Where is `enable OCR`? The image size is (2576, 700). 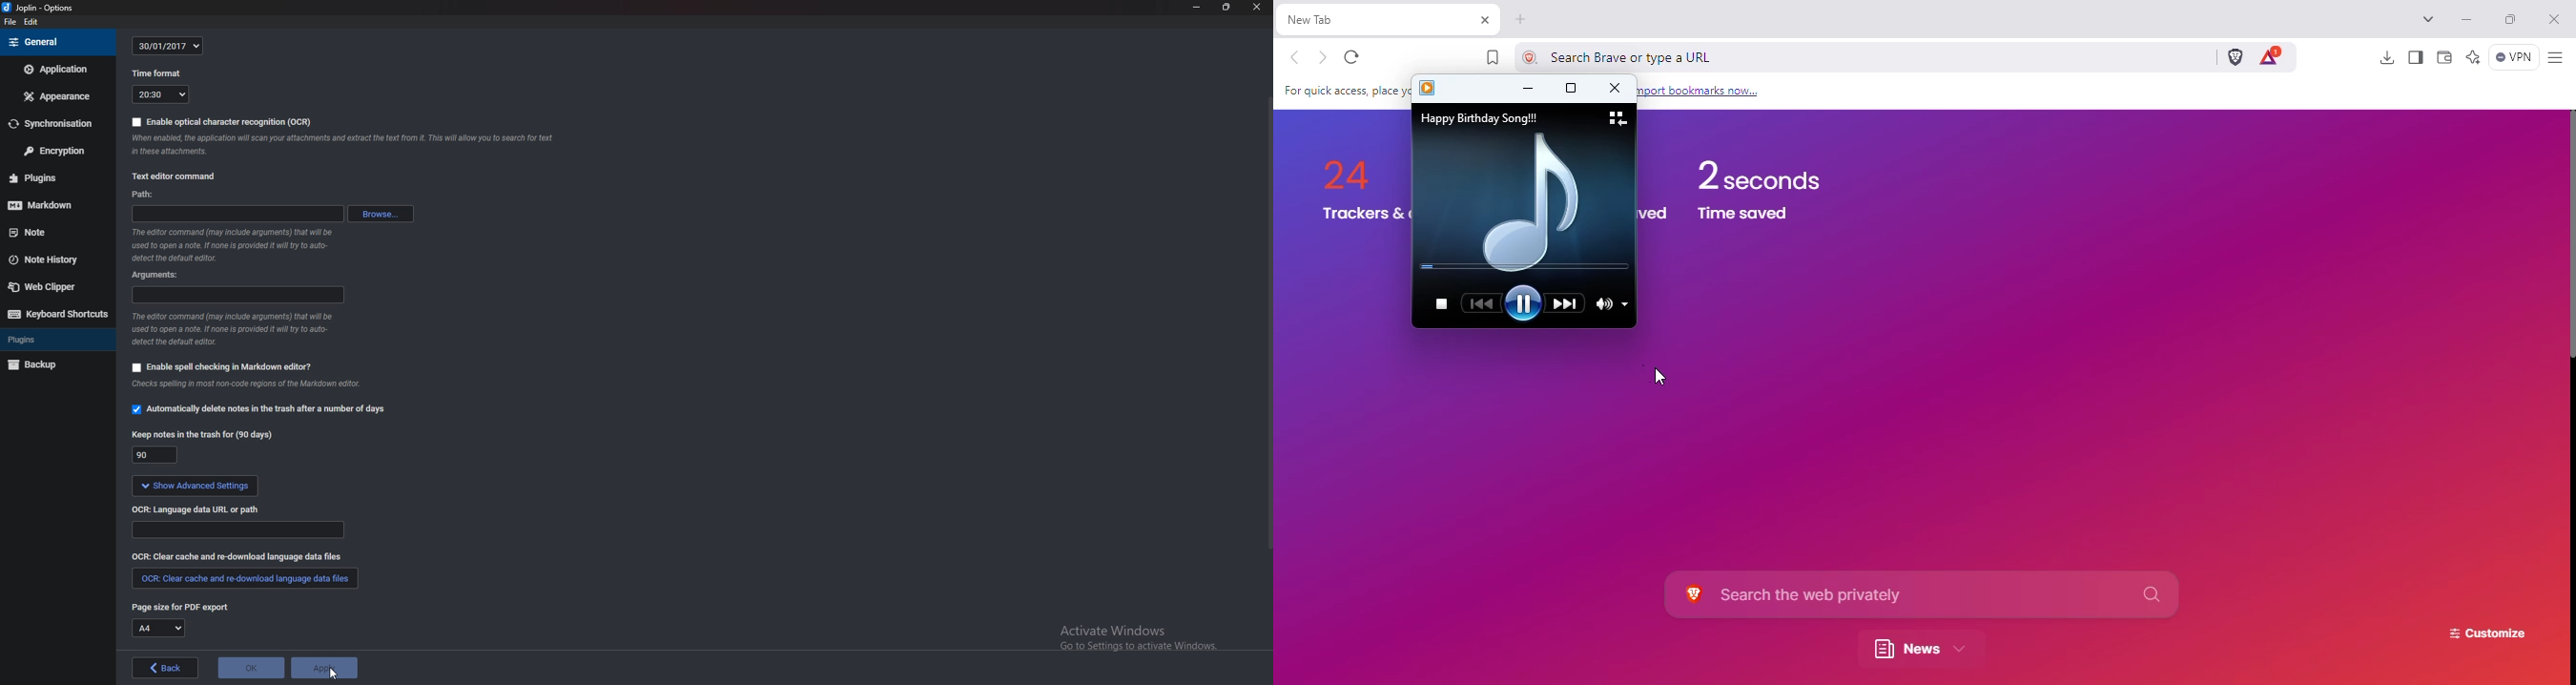 enable OCR is located at coordinates (219, 121).